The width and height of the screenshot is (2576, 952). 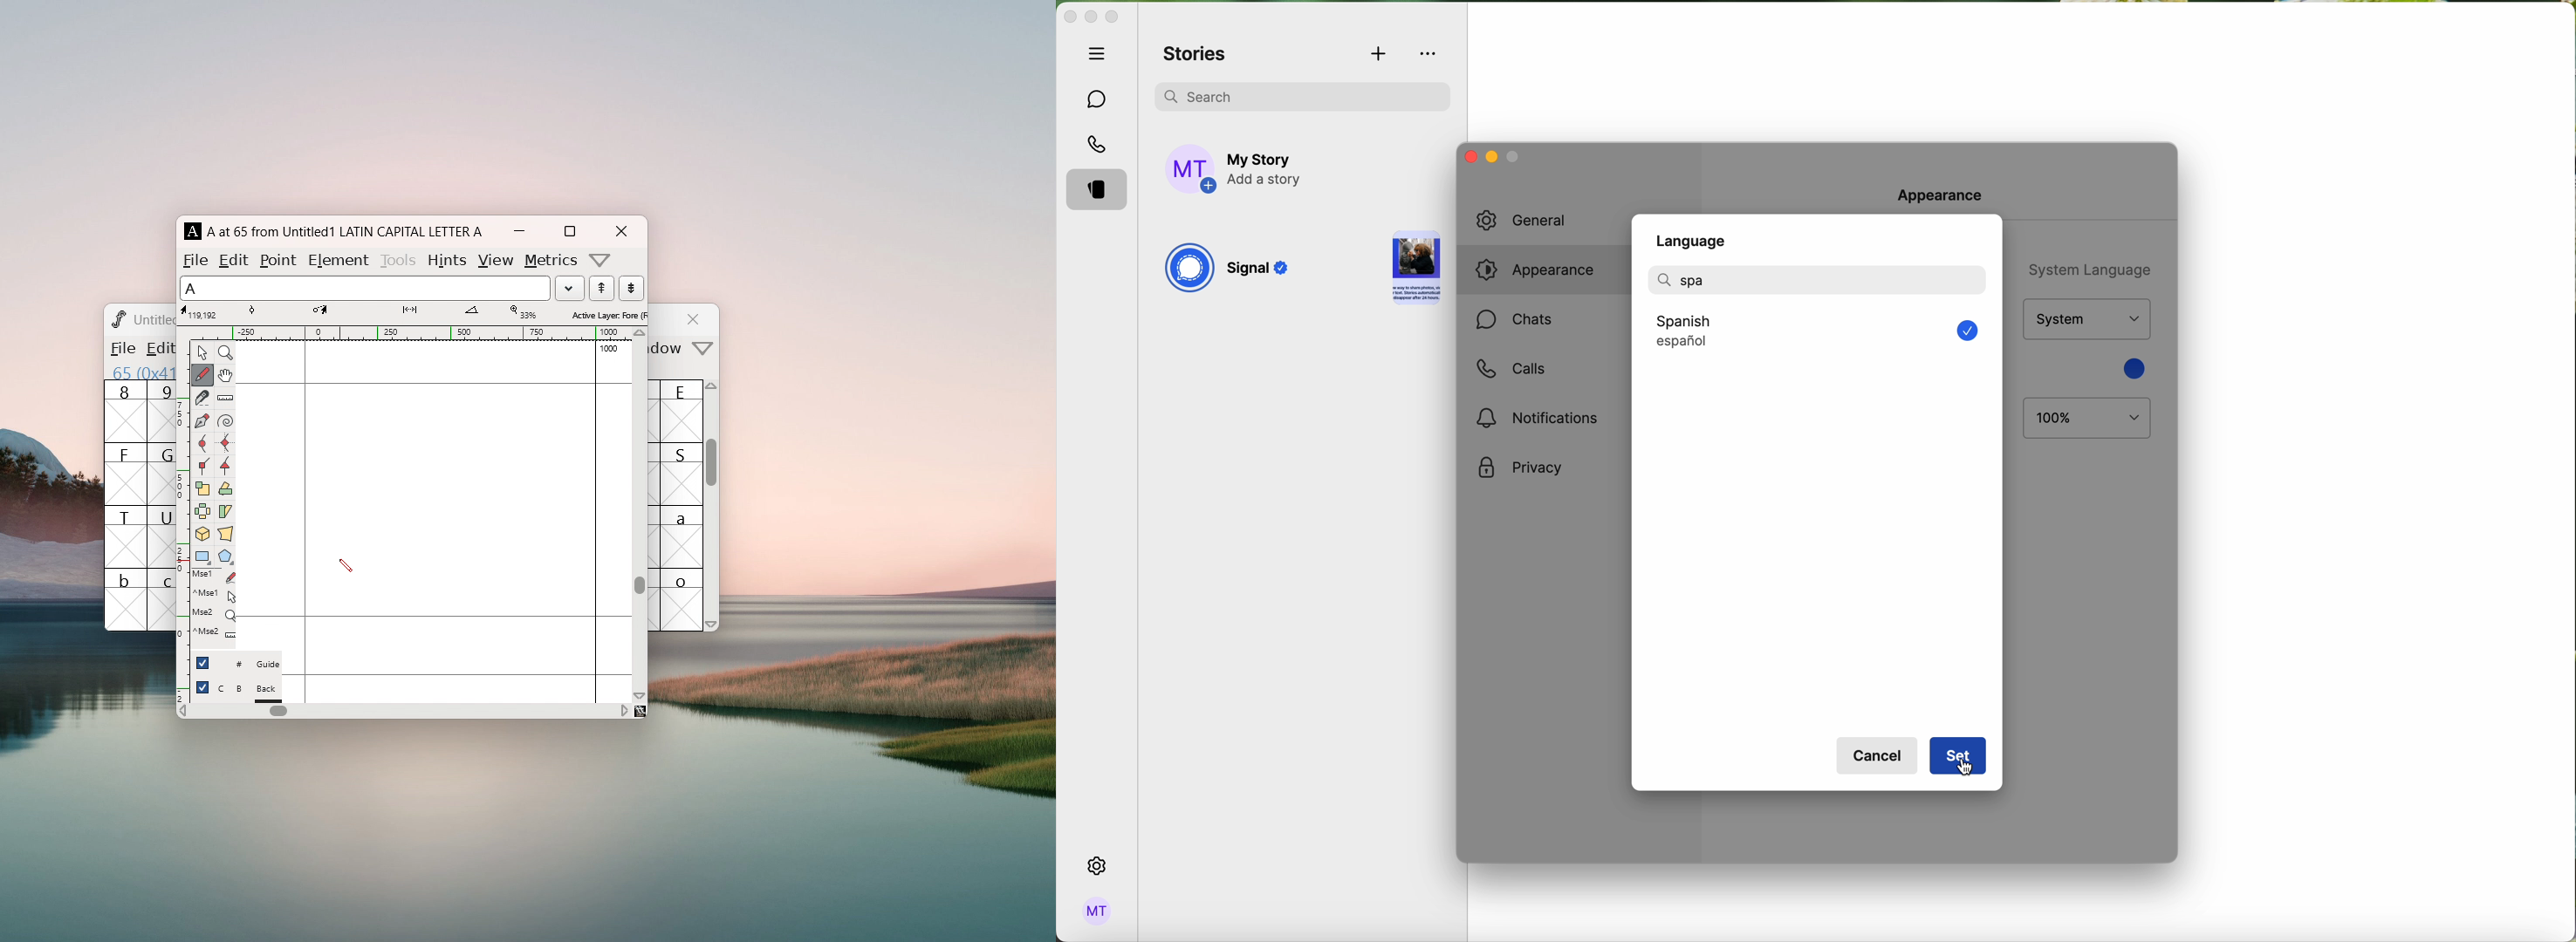 I want to click on system language, so click(x=2087, y=269).